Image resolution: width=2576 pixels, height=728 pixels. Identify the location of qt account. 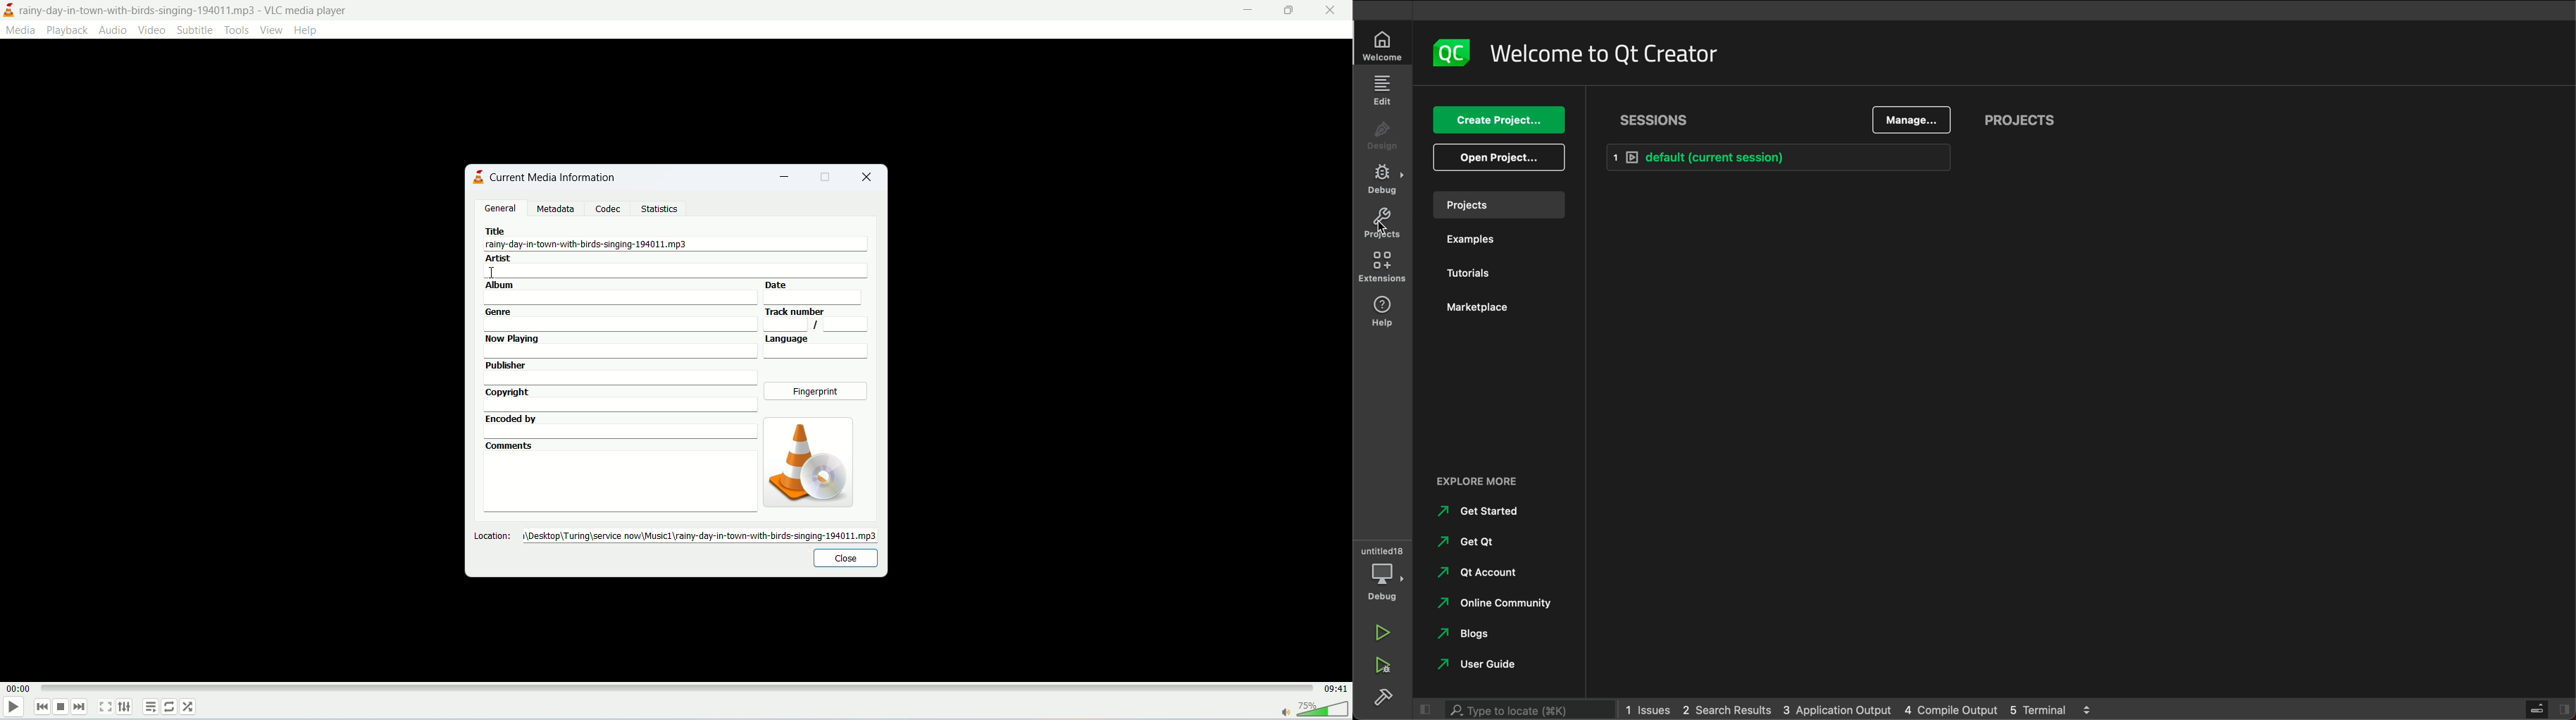
(1487, 573).